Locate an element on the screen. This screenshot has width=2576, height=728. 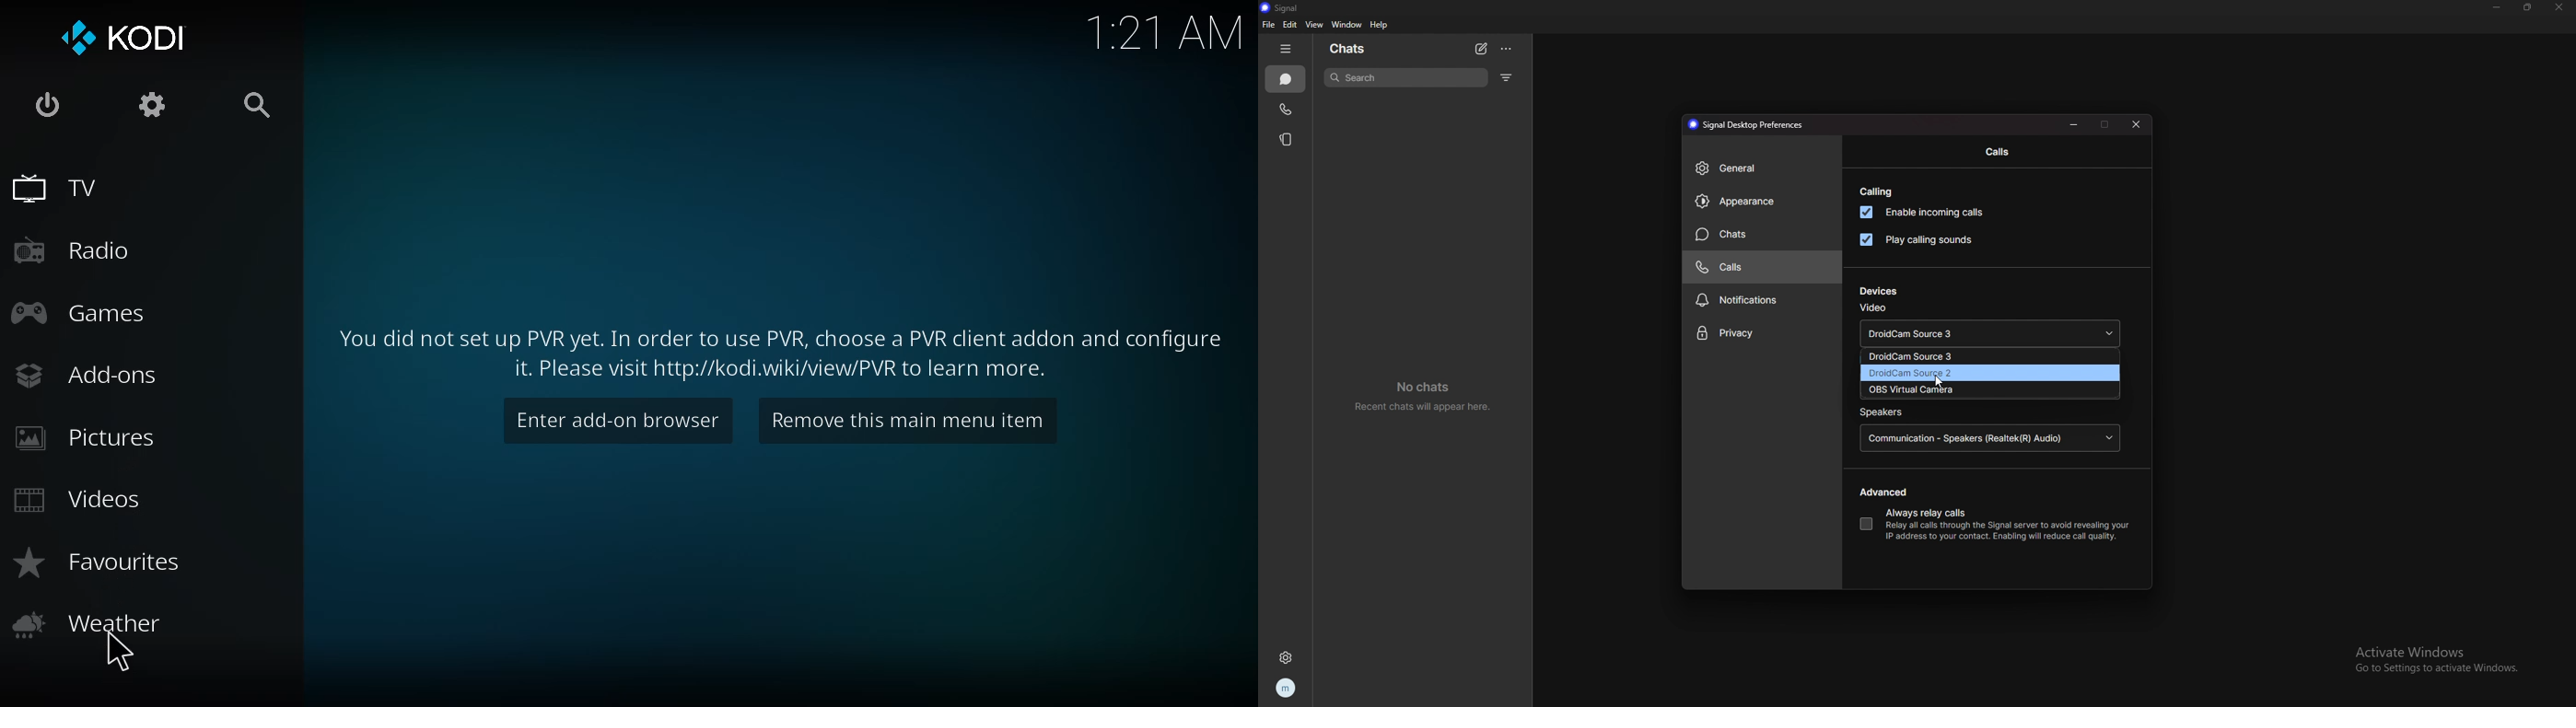
cursor is located at coordinates (1940, 384).